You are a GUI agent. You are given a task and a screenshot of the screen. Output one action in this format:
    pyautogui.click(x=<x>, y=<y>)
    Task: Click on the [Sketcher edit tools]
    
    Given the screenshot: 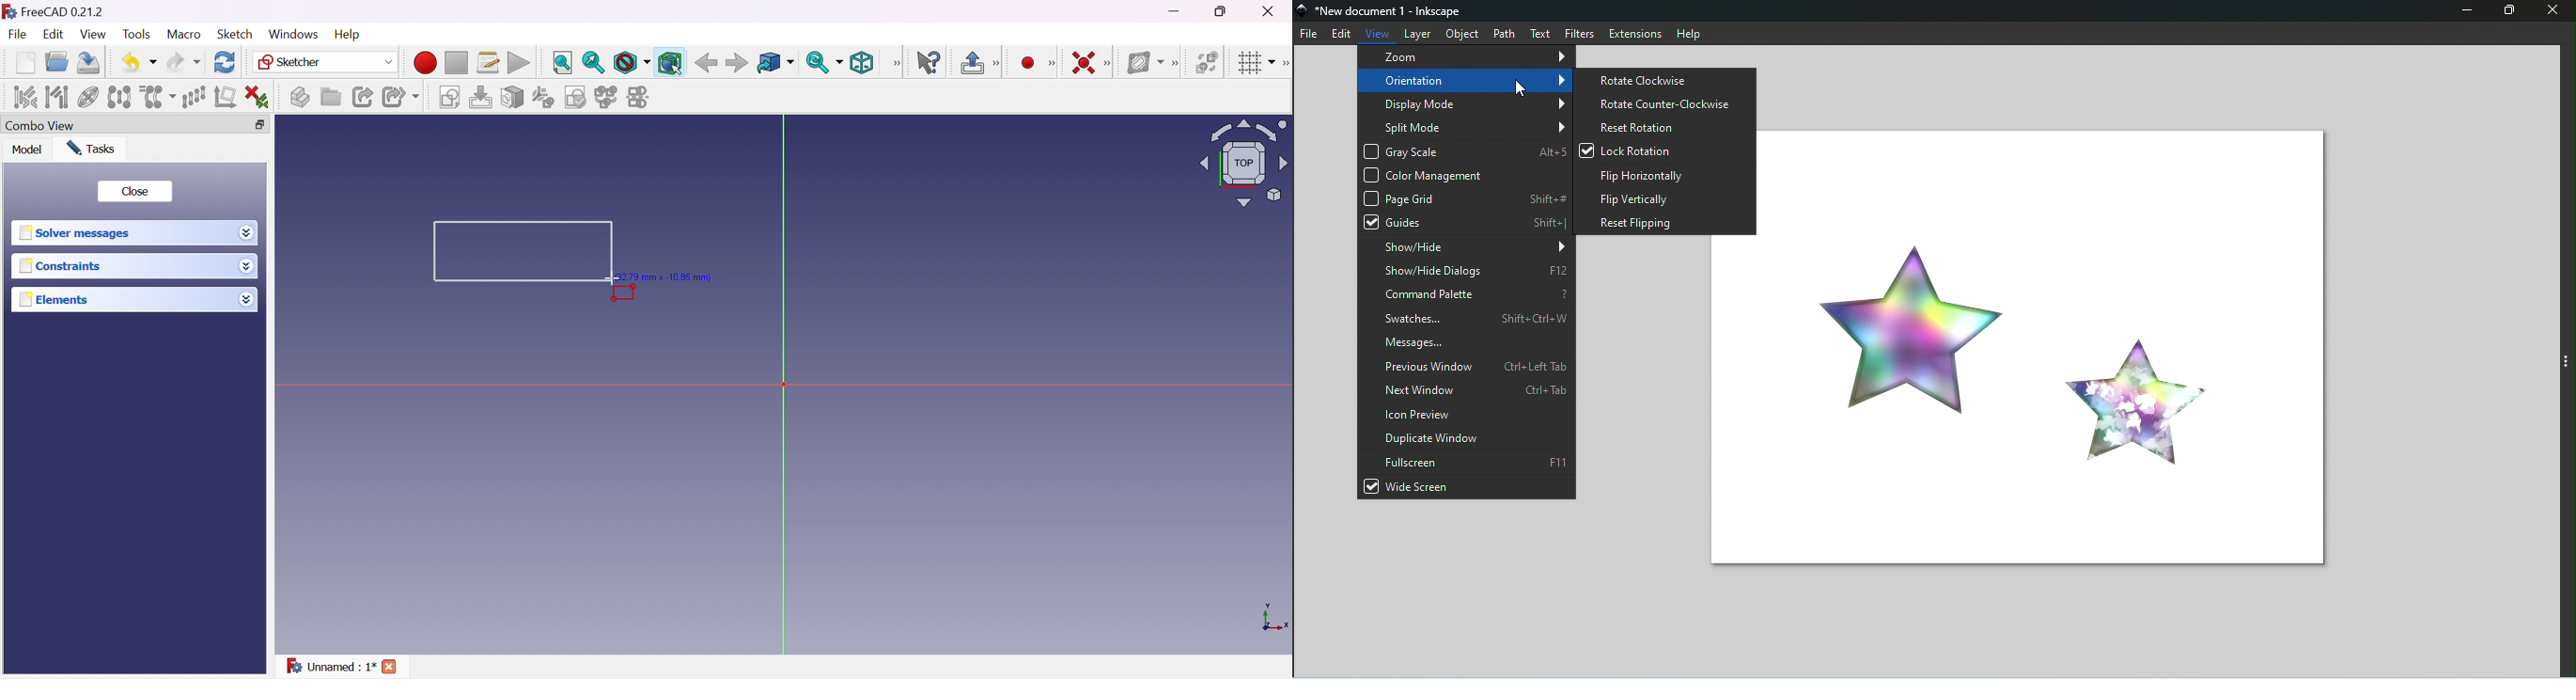 What is the action you would take?
    pyautogui.click(x=1284, y=63)
    